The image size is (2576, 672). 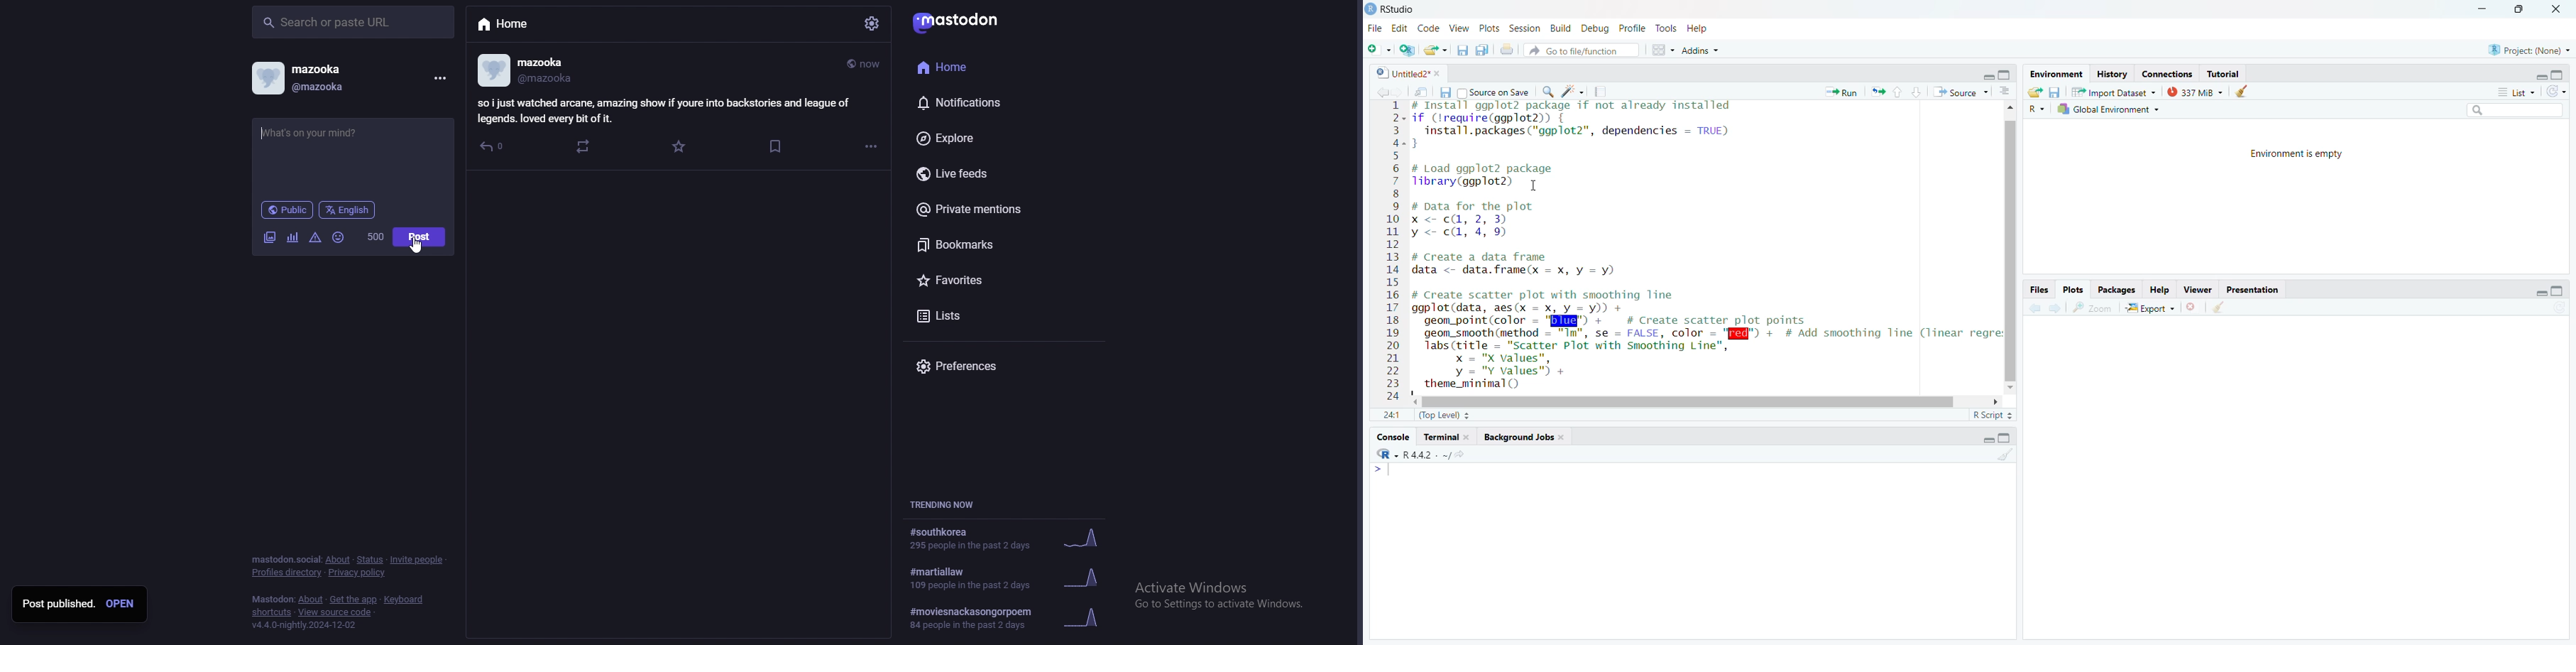 I want to click on hide r script, so click(x=2536, y=292).